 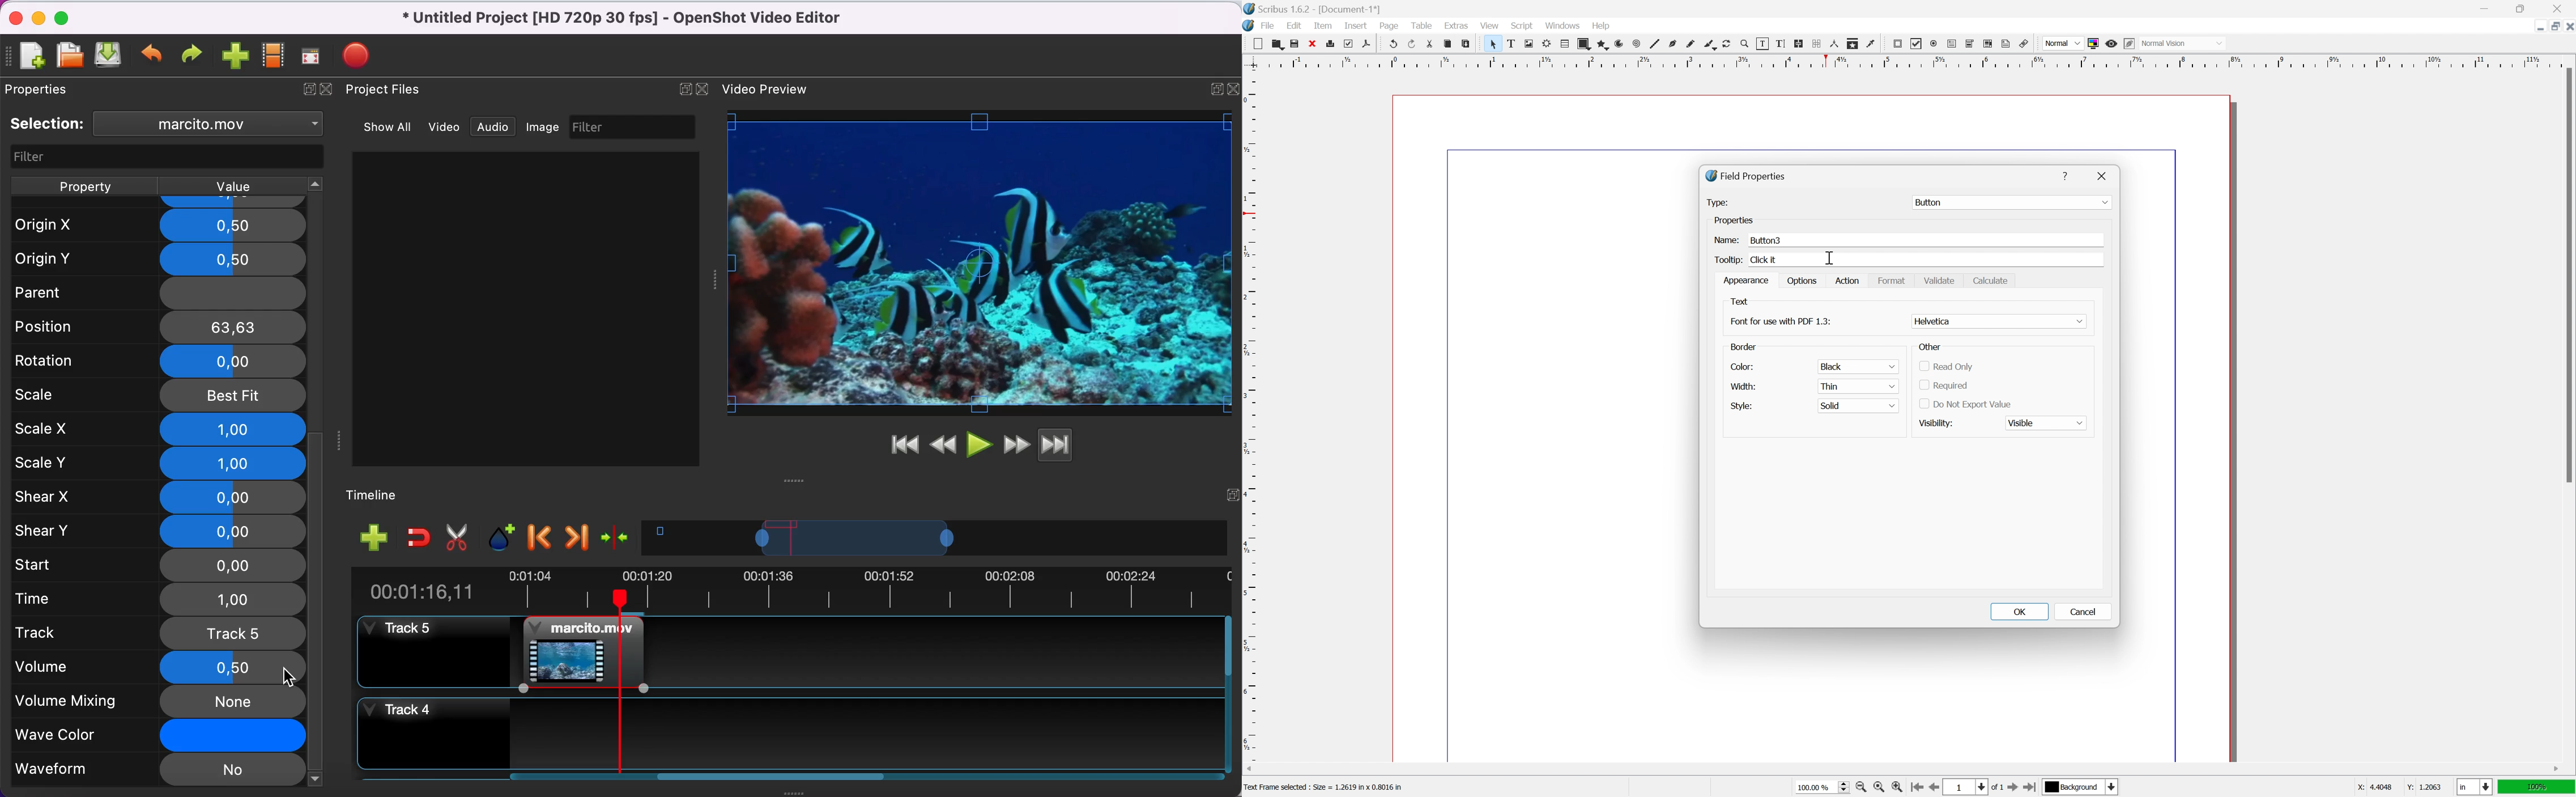 What do you see at coordinates (1389, 27) in the screenshot?
I see `page` at bounding box center [1389, 27].